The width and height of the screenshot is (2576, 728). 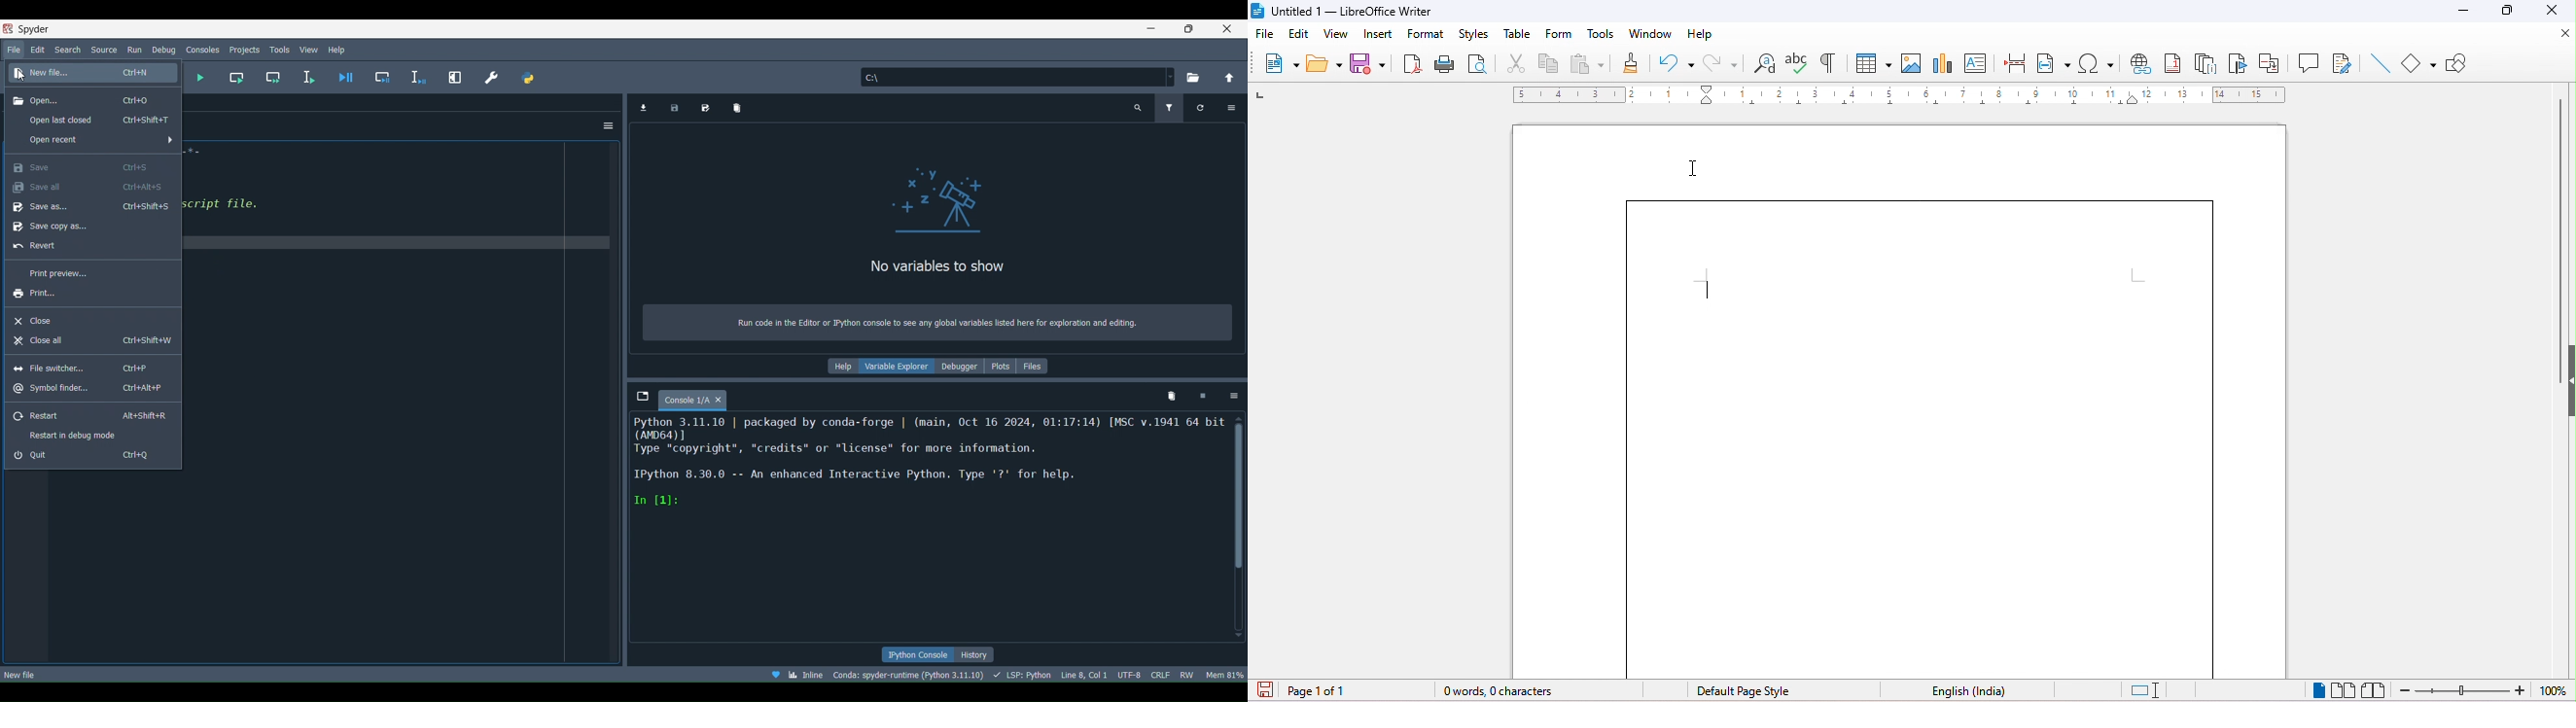 I want to click on Symbol finder, so click(x=88, y=389).